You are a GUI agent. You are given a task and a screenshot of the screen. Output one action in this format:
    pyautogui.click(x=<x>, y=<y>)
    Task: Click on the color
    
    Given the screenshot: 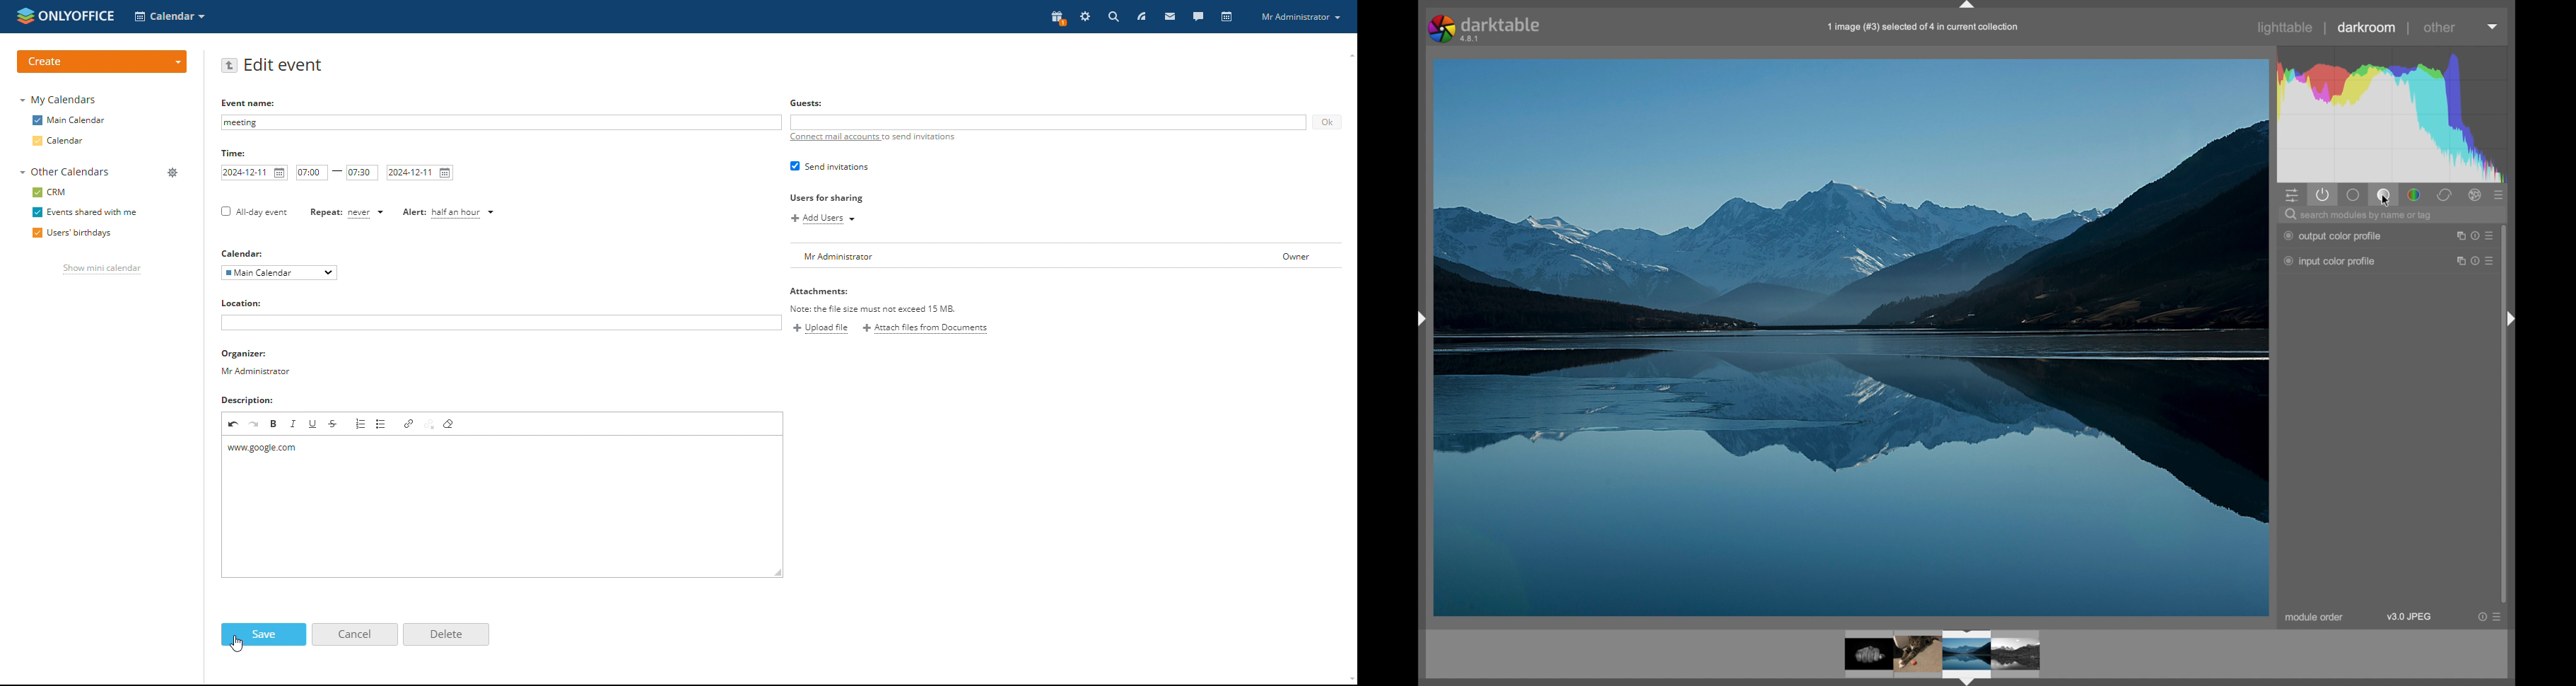 What is the action you would take?
    pyautogui.click(x=2414, y=195)
    